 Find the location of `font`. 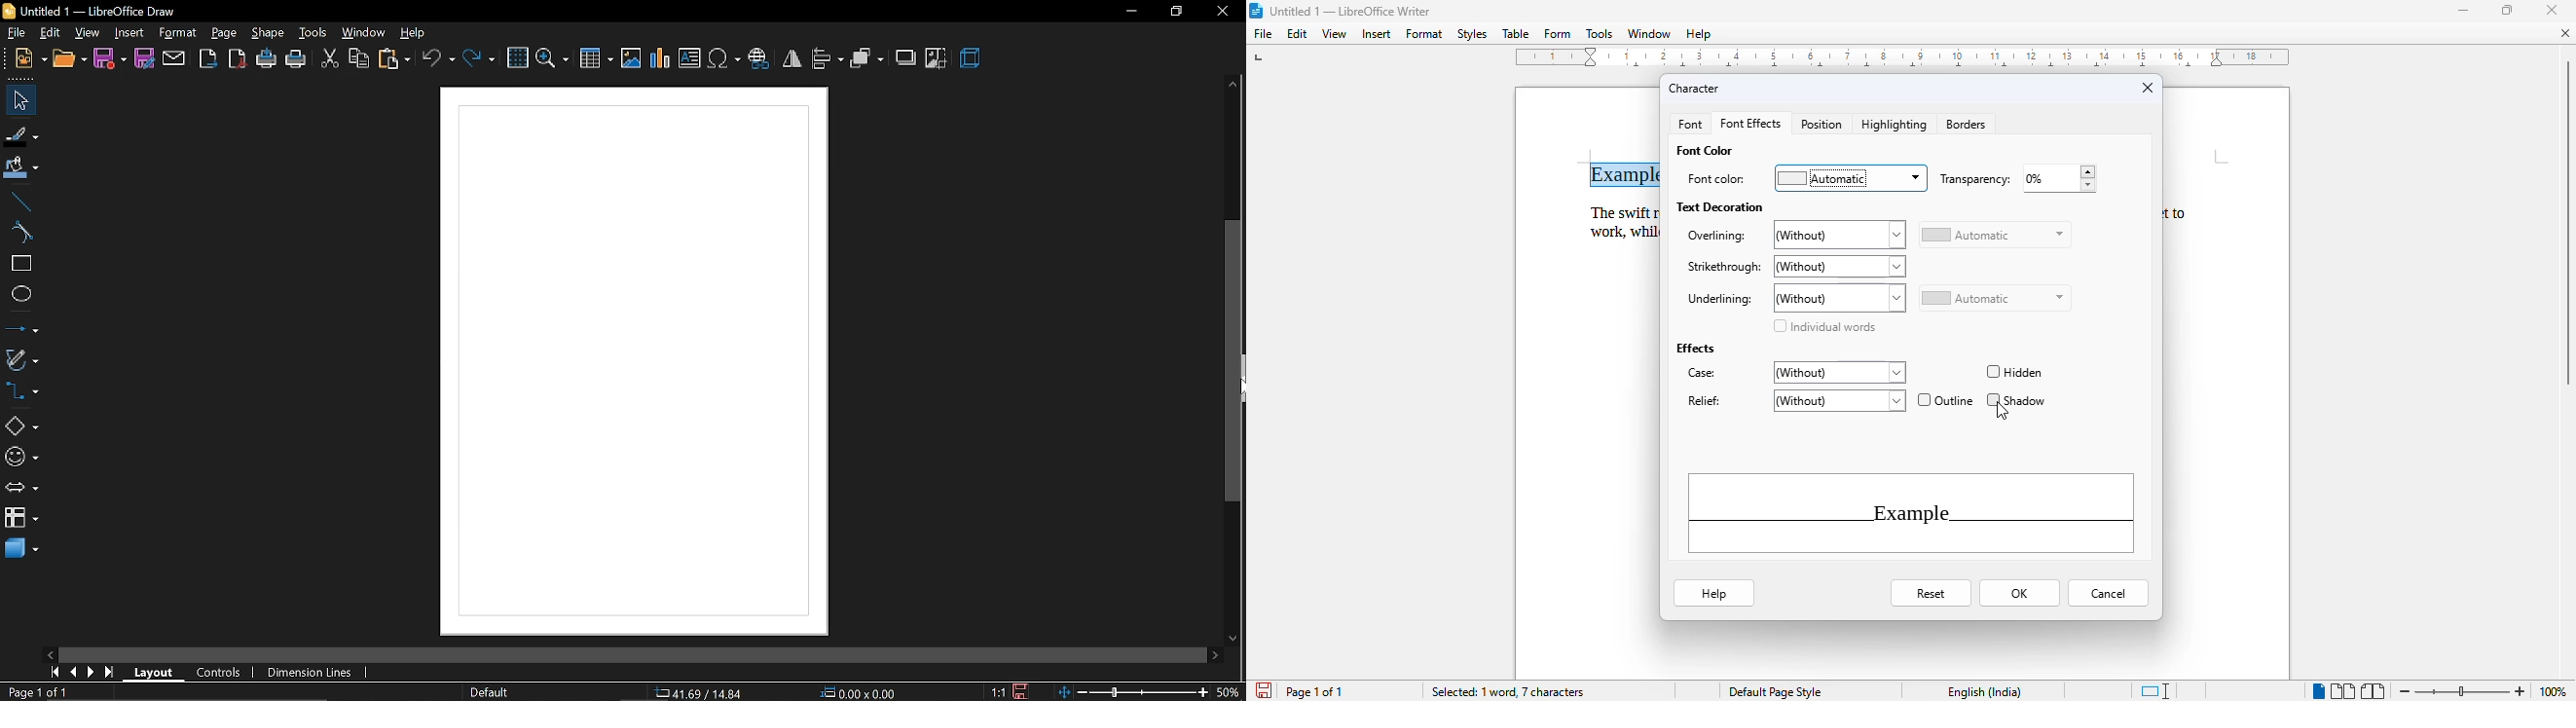

font is located at coordinates (1689, 125).